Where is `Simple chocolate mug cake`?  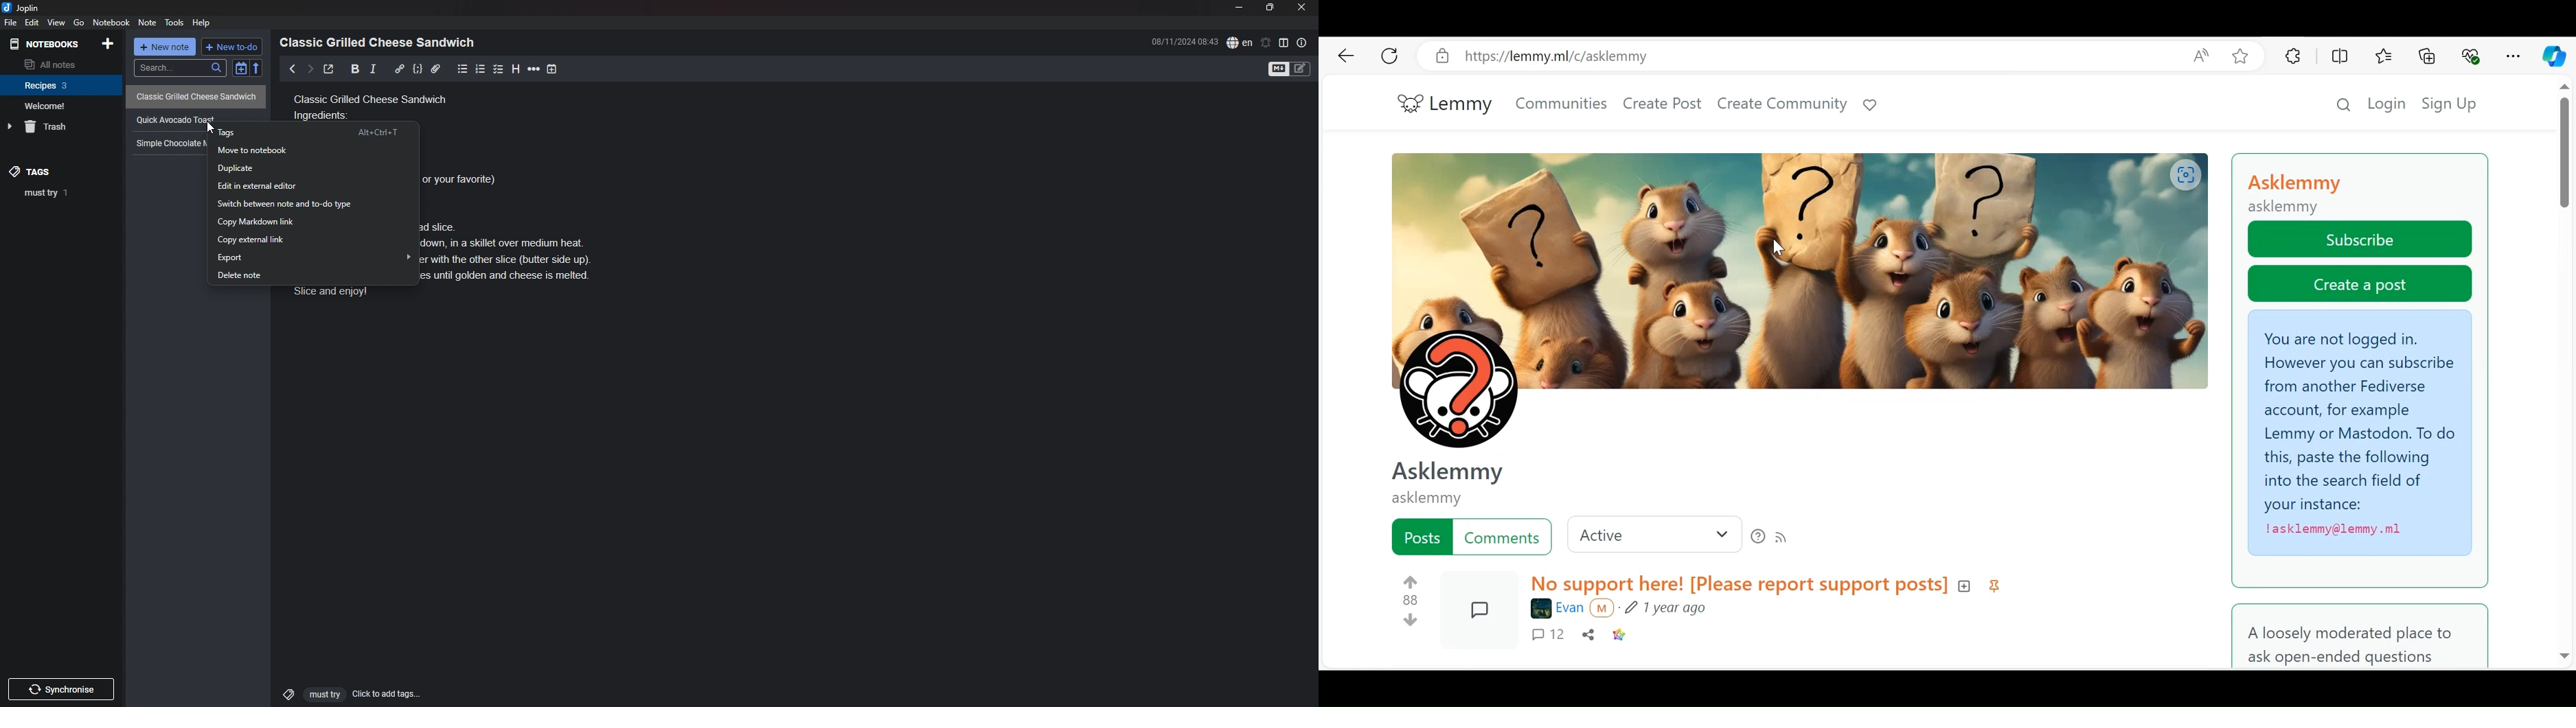 Simple chocolate mug cake is located at coordinates (168, 143).